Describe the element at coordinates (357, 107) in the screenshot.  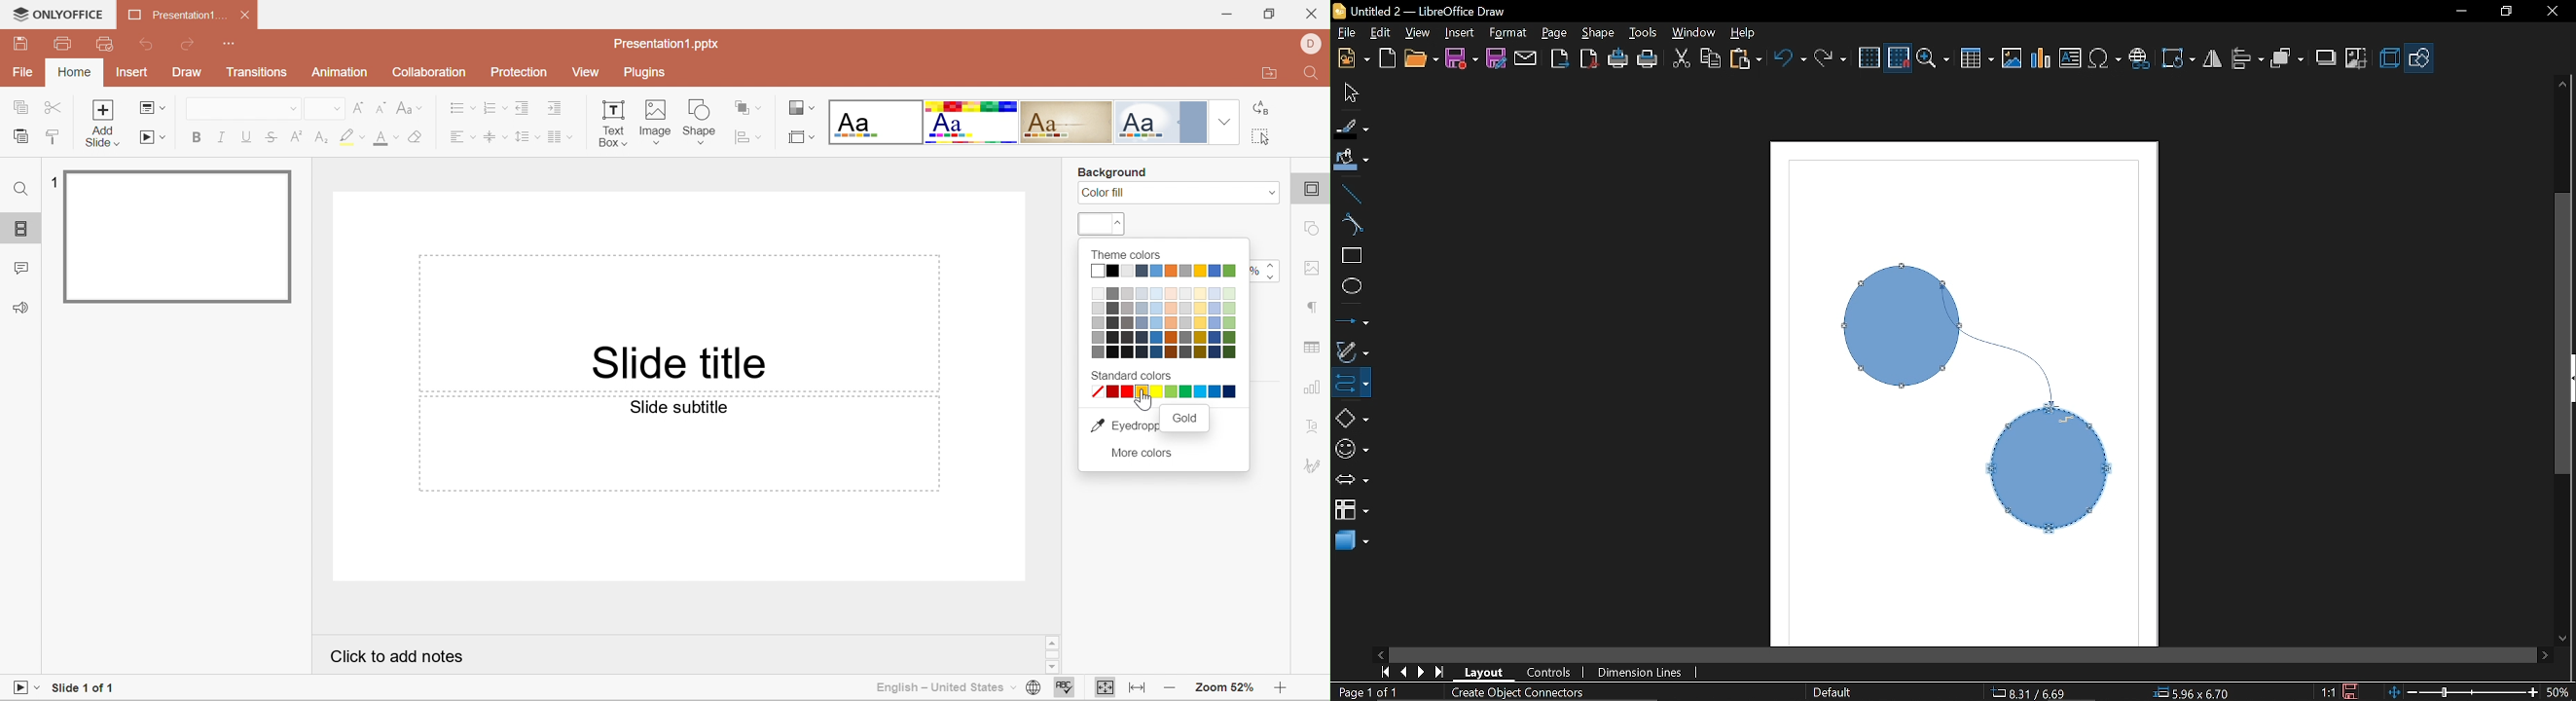
I see `Increment font size` at that location.